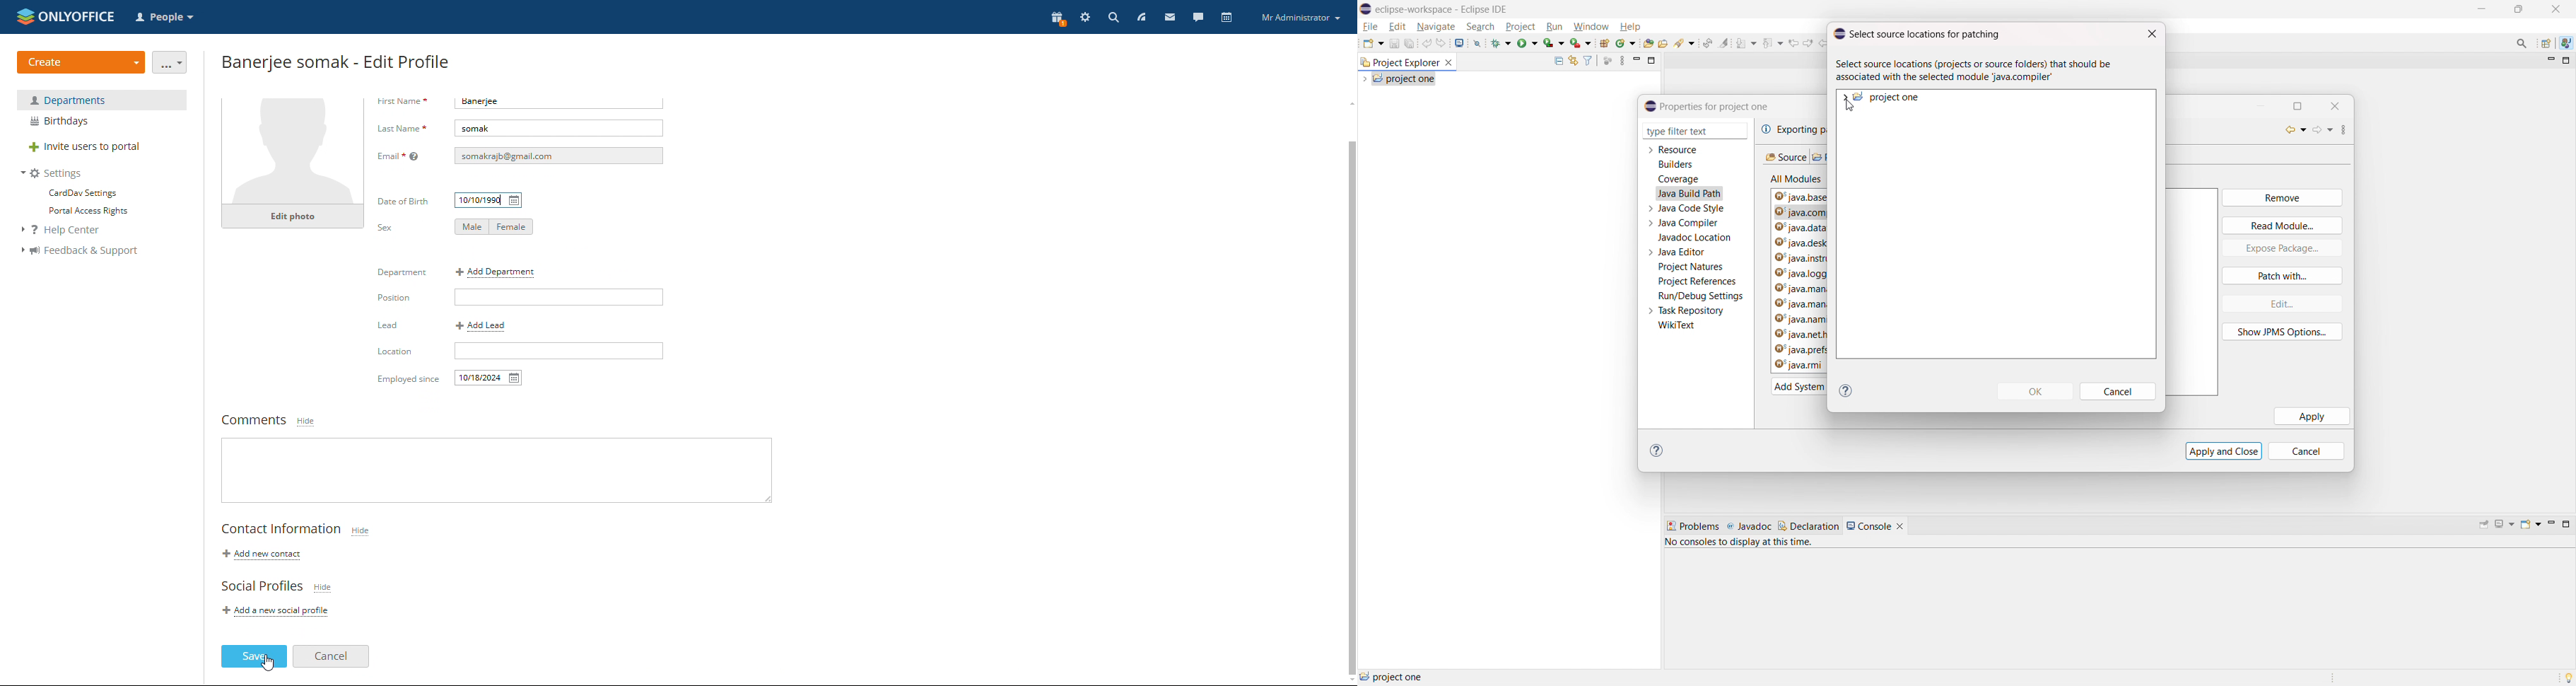 This screenshot has height=700, width=2576. What do you see at coordinates (1442, 43) in the screenshot?
I see `redo` at bounding box center [1442, 43].